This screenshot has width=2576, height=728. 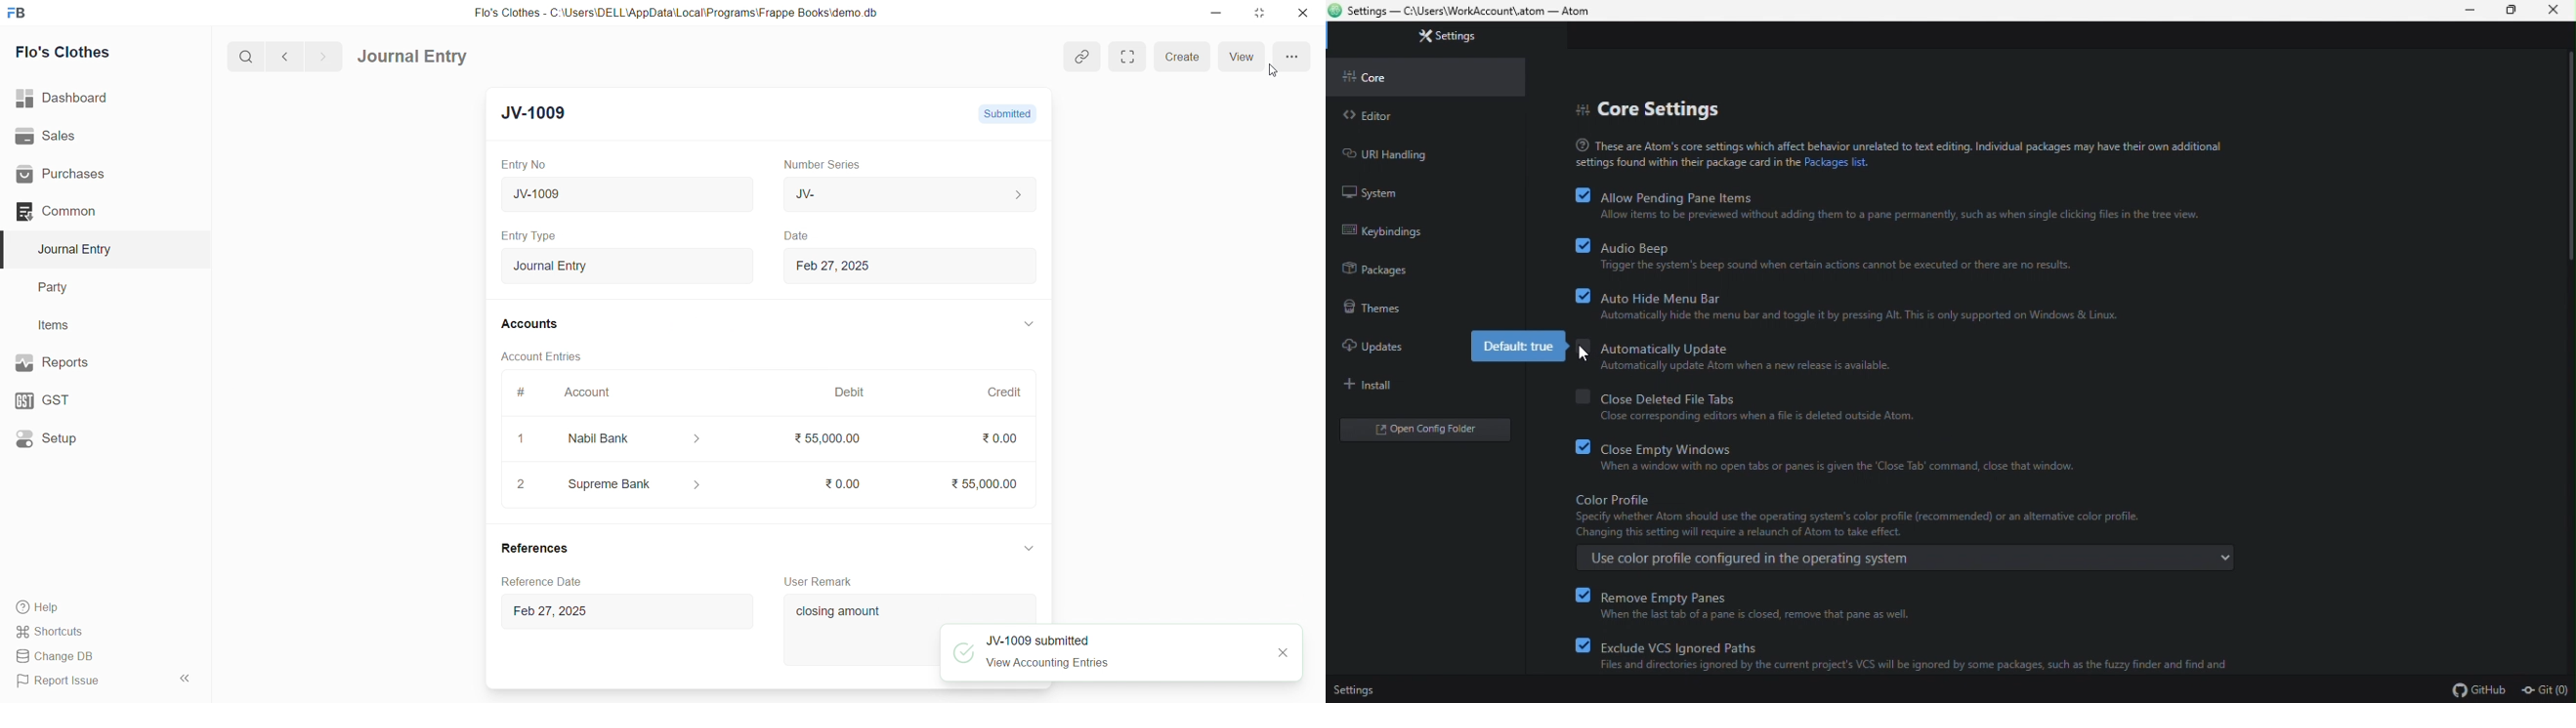 I want to click on Accounts, so click(x=531, y=325).